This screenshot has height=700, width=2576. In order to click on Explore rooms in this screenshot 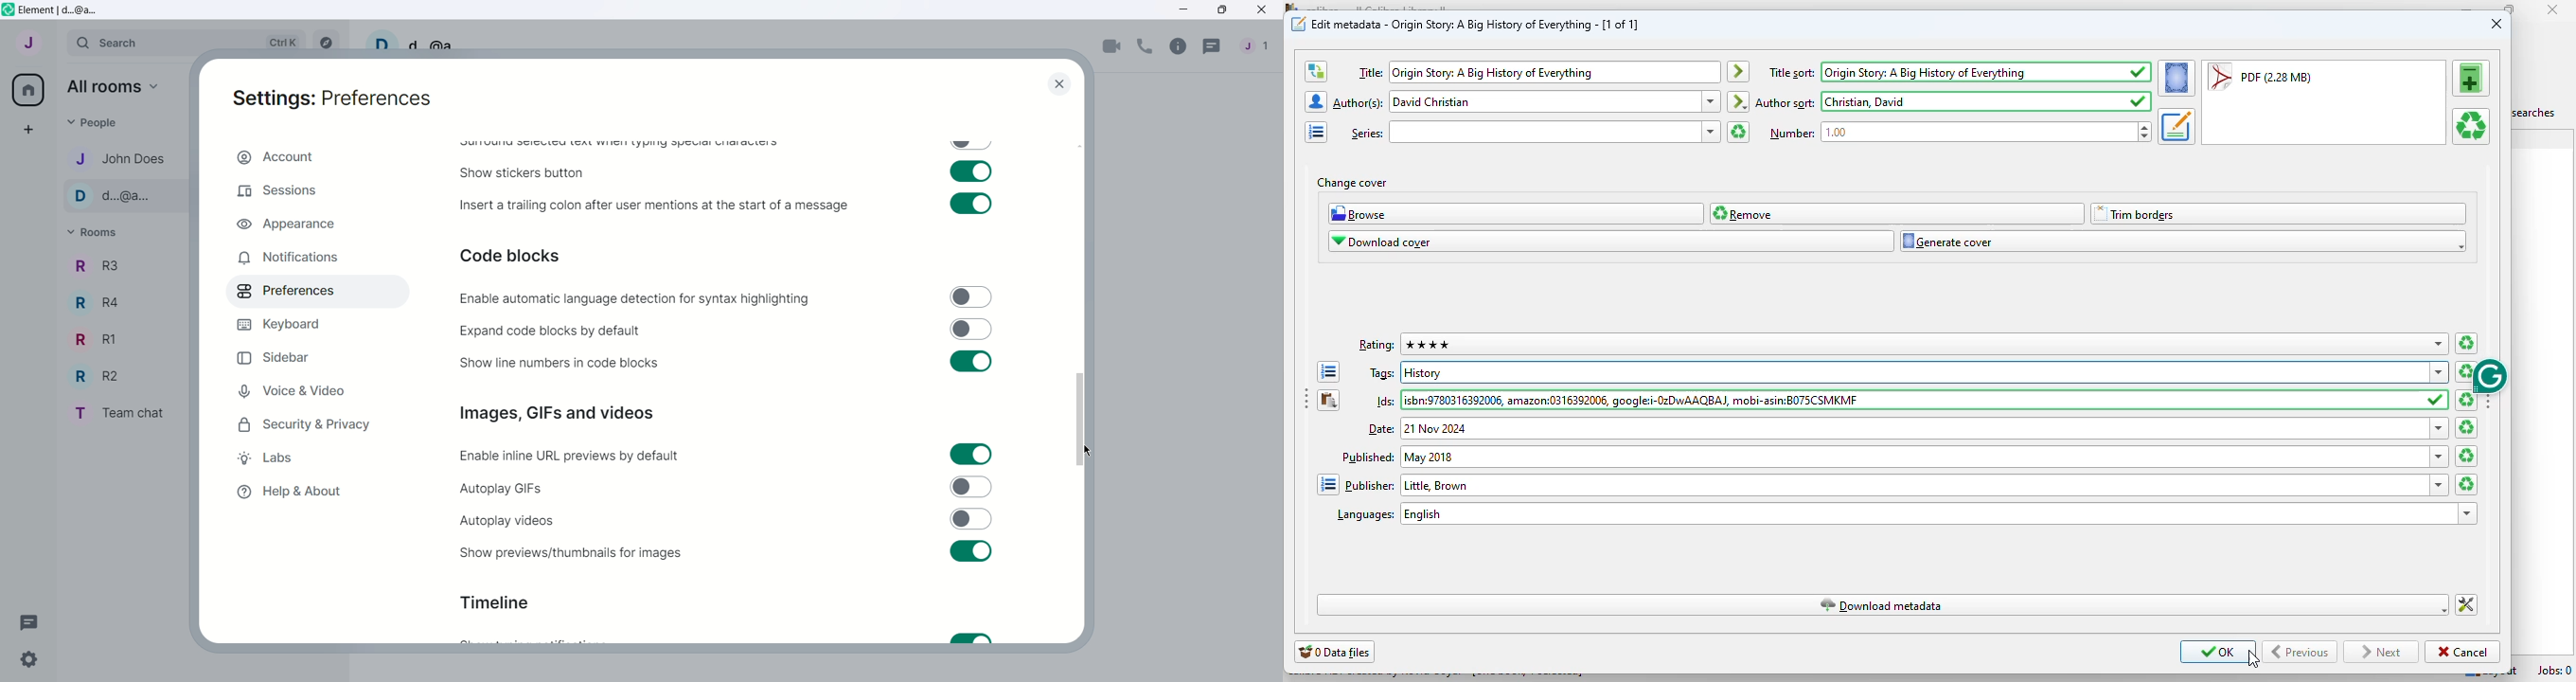, I will do `click(325, 40)`.